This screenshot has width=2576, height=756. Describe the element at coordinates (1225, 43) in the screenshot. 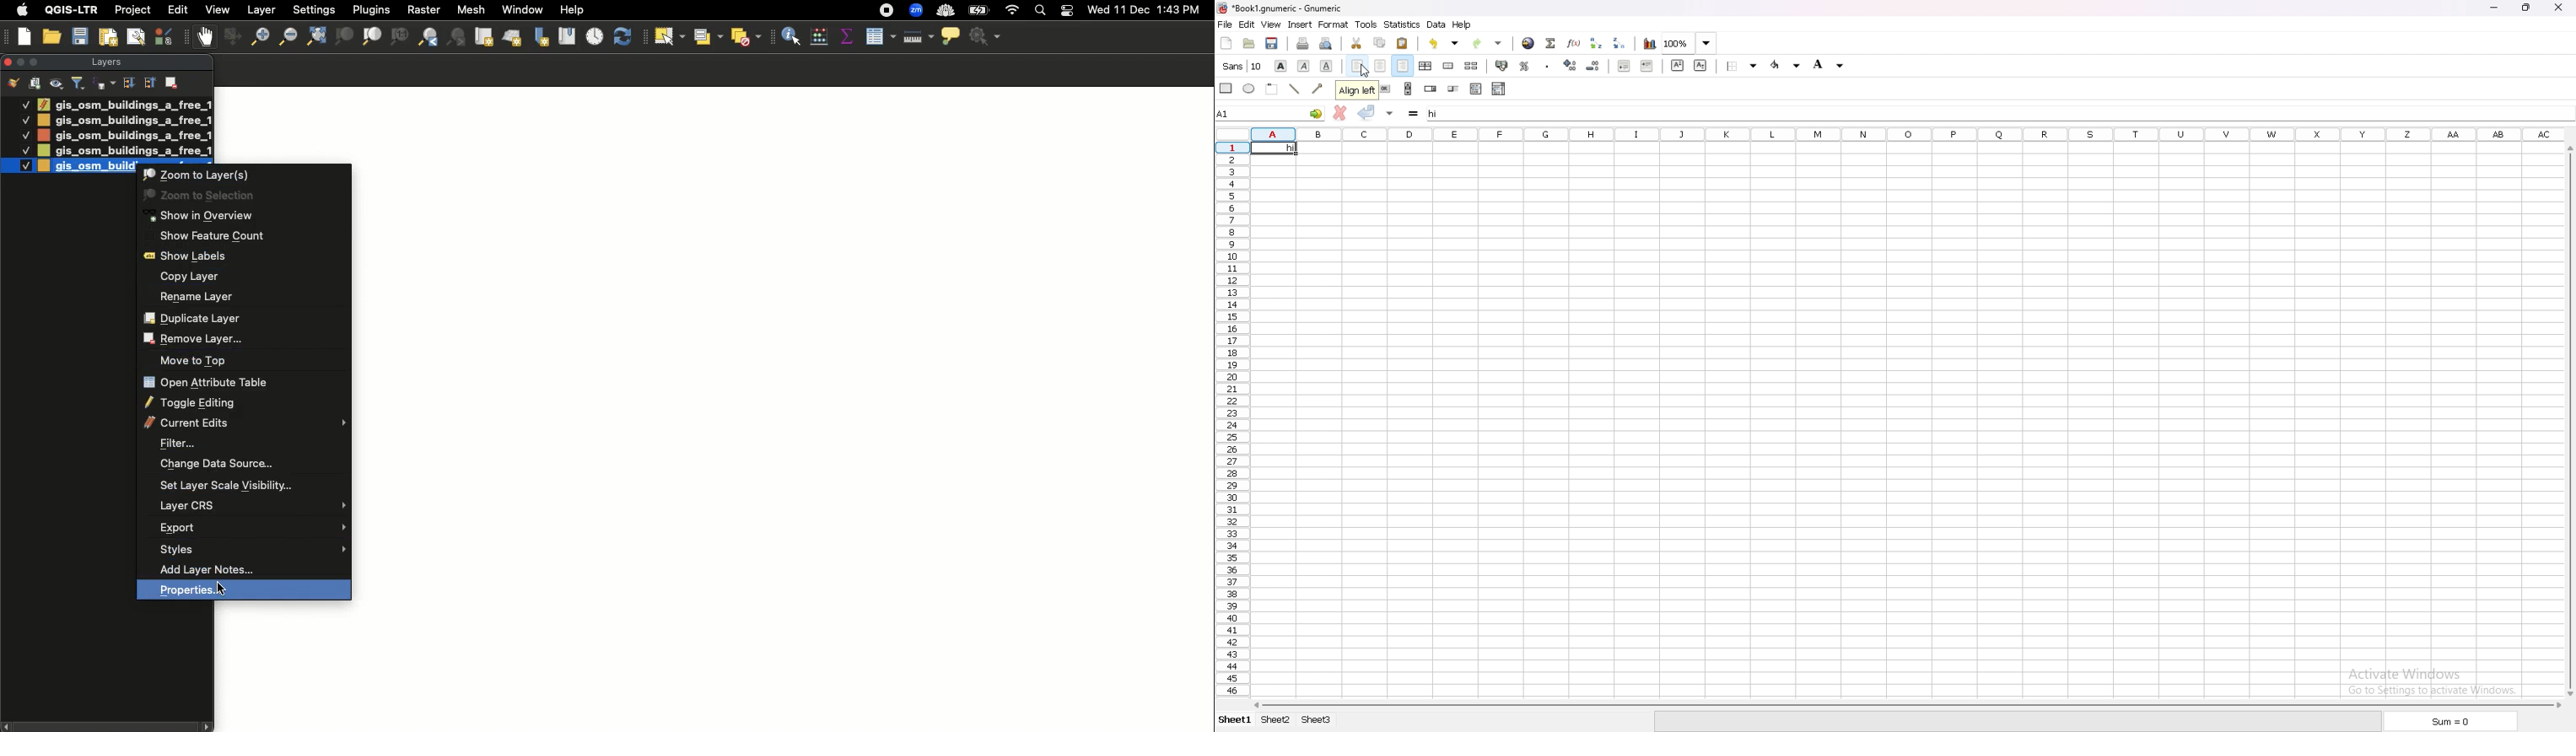

I see `new` at that location.